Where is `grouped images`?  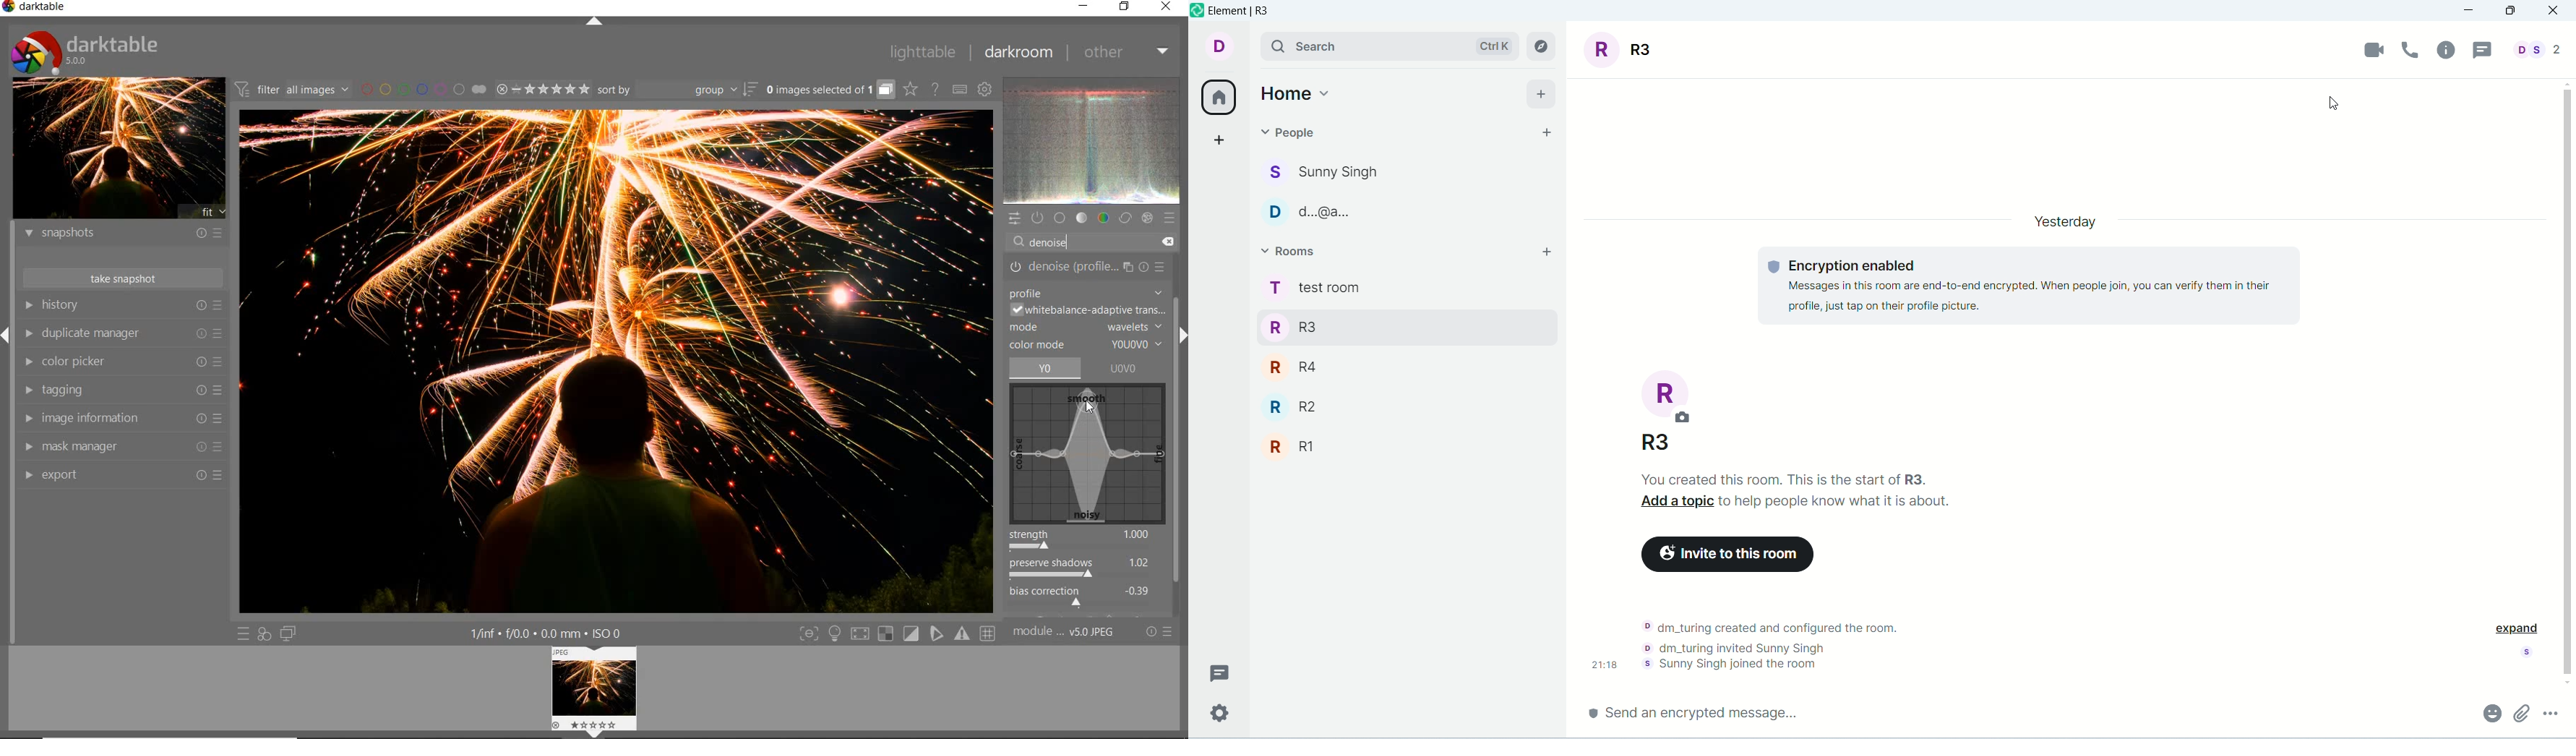
grouped images is located at coordinates (829, 88).